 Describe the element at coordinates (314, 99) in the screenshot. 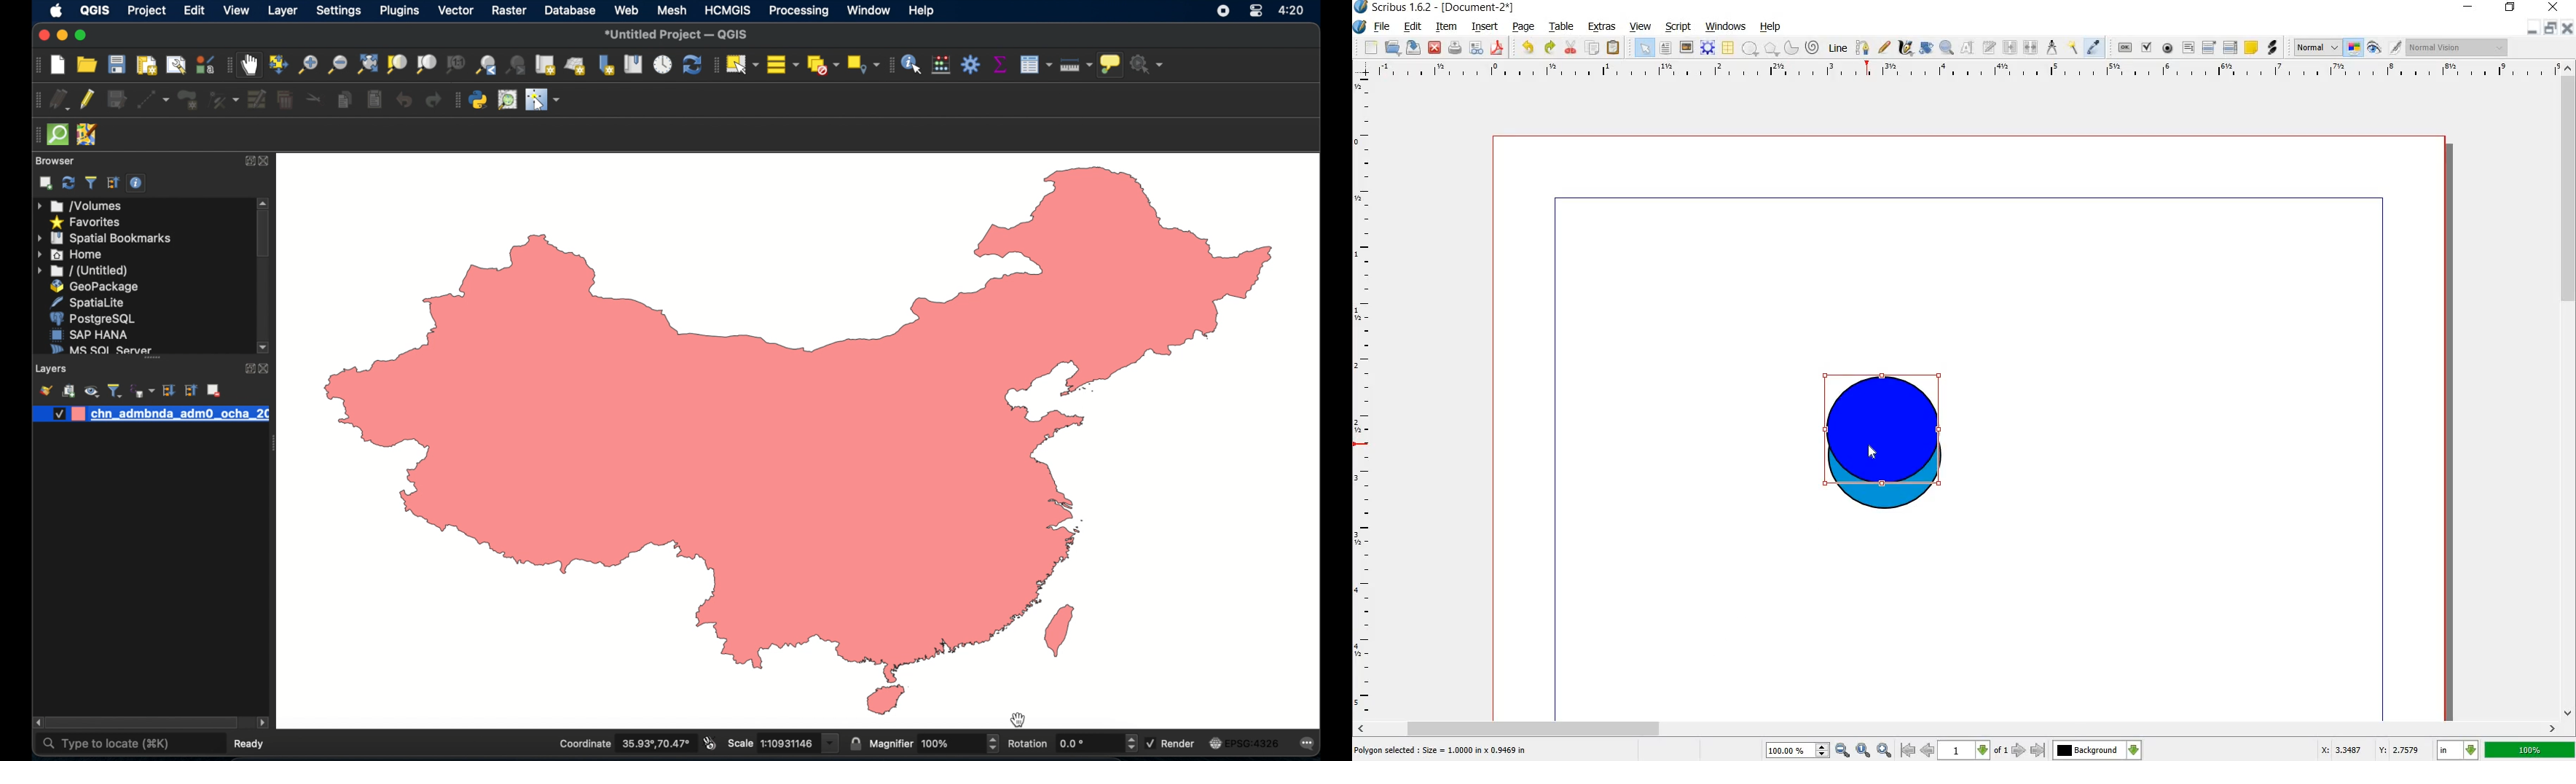

I see `cut features` at that location.